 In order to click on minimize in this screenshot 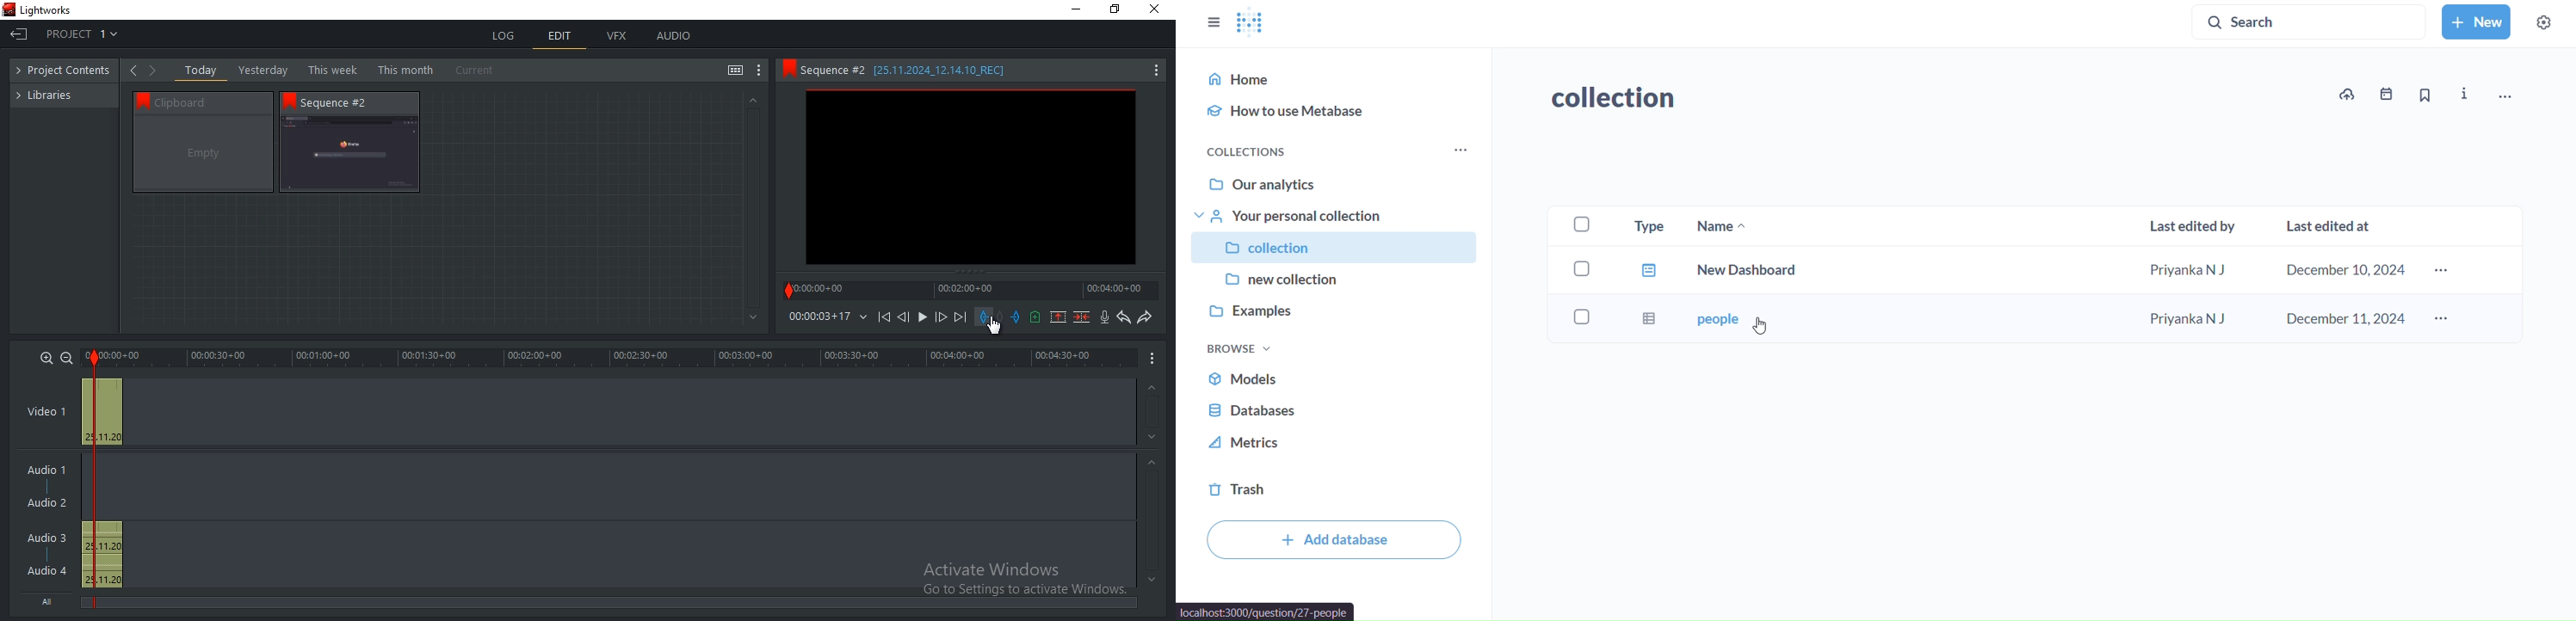, I will do `click(1077, 9)`.